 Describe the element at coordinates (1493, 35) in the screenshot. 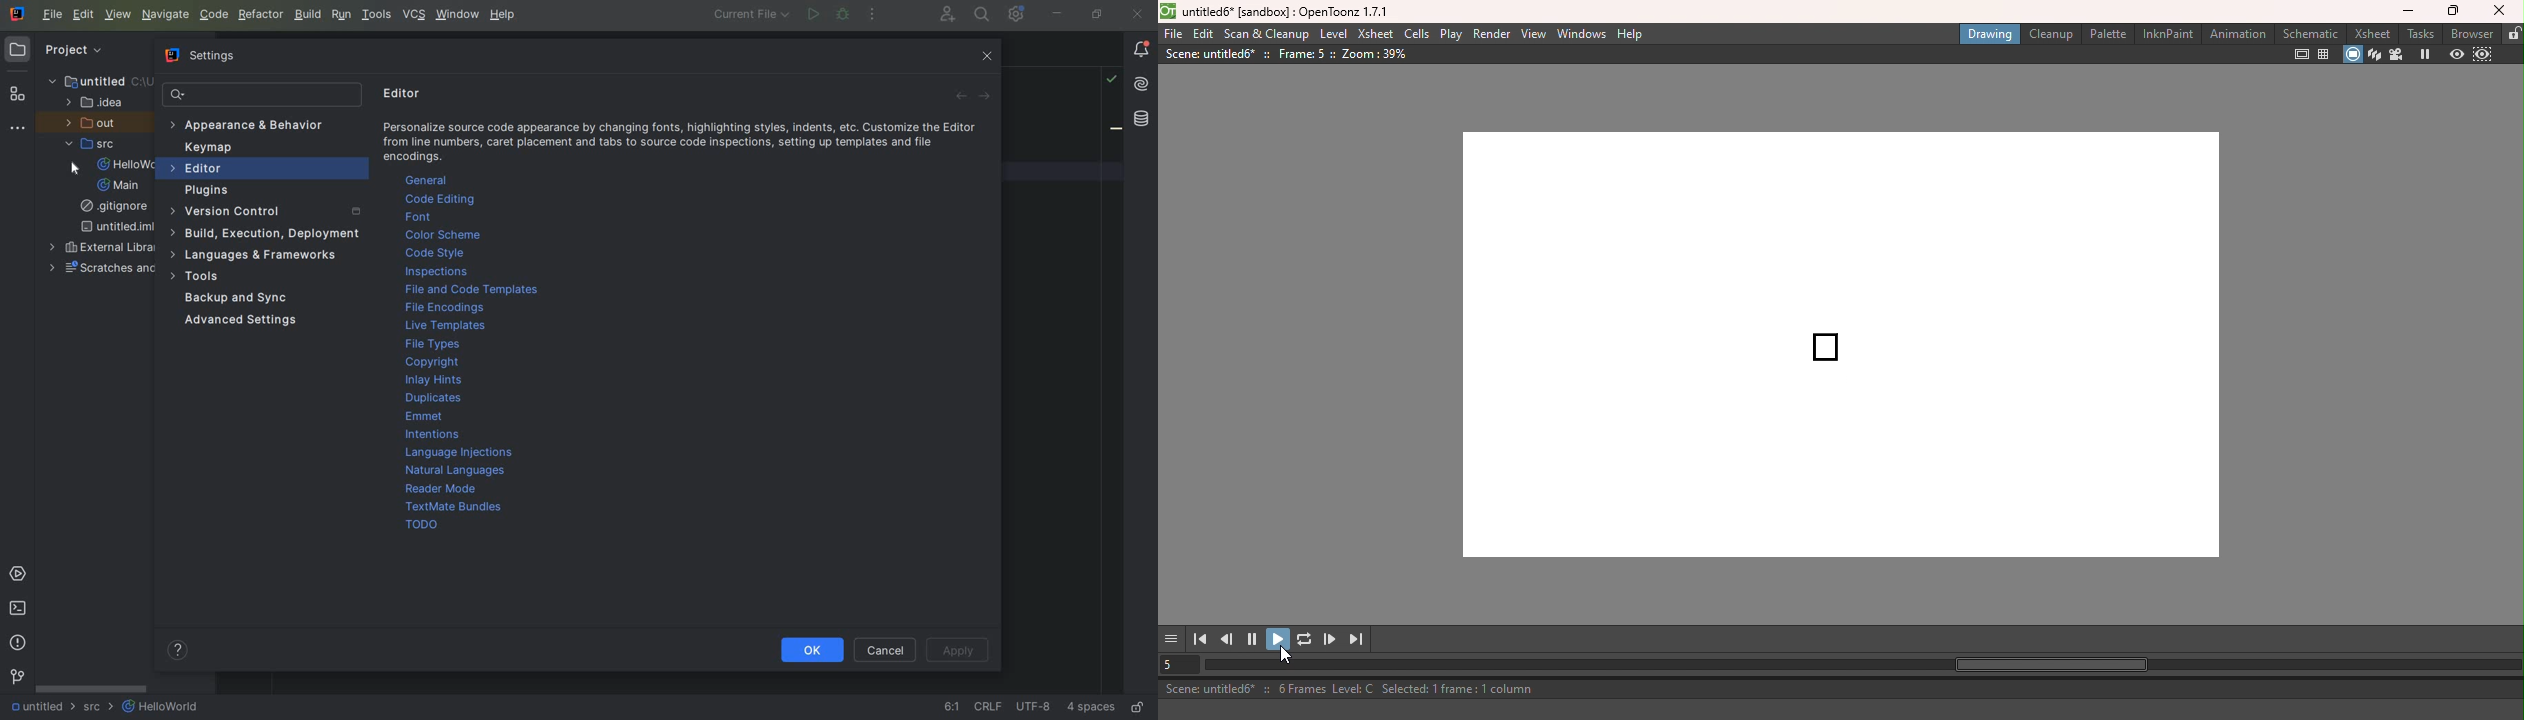

I see `Render` at that location.